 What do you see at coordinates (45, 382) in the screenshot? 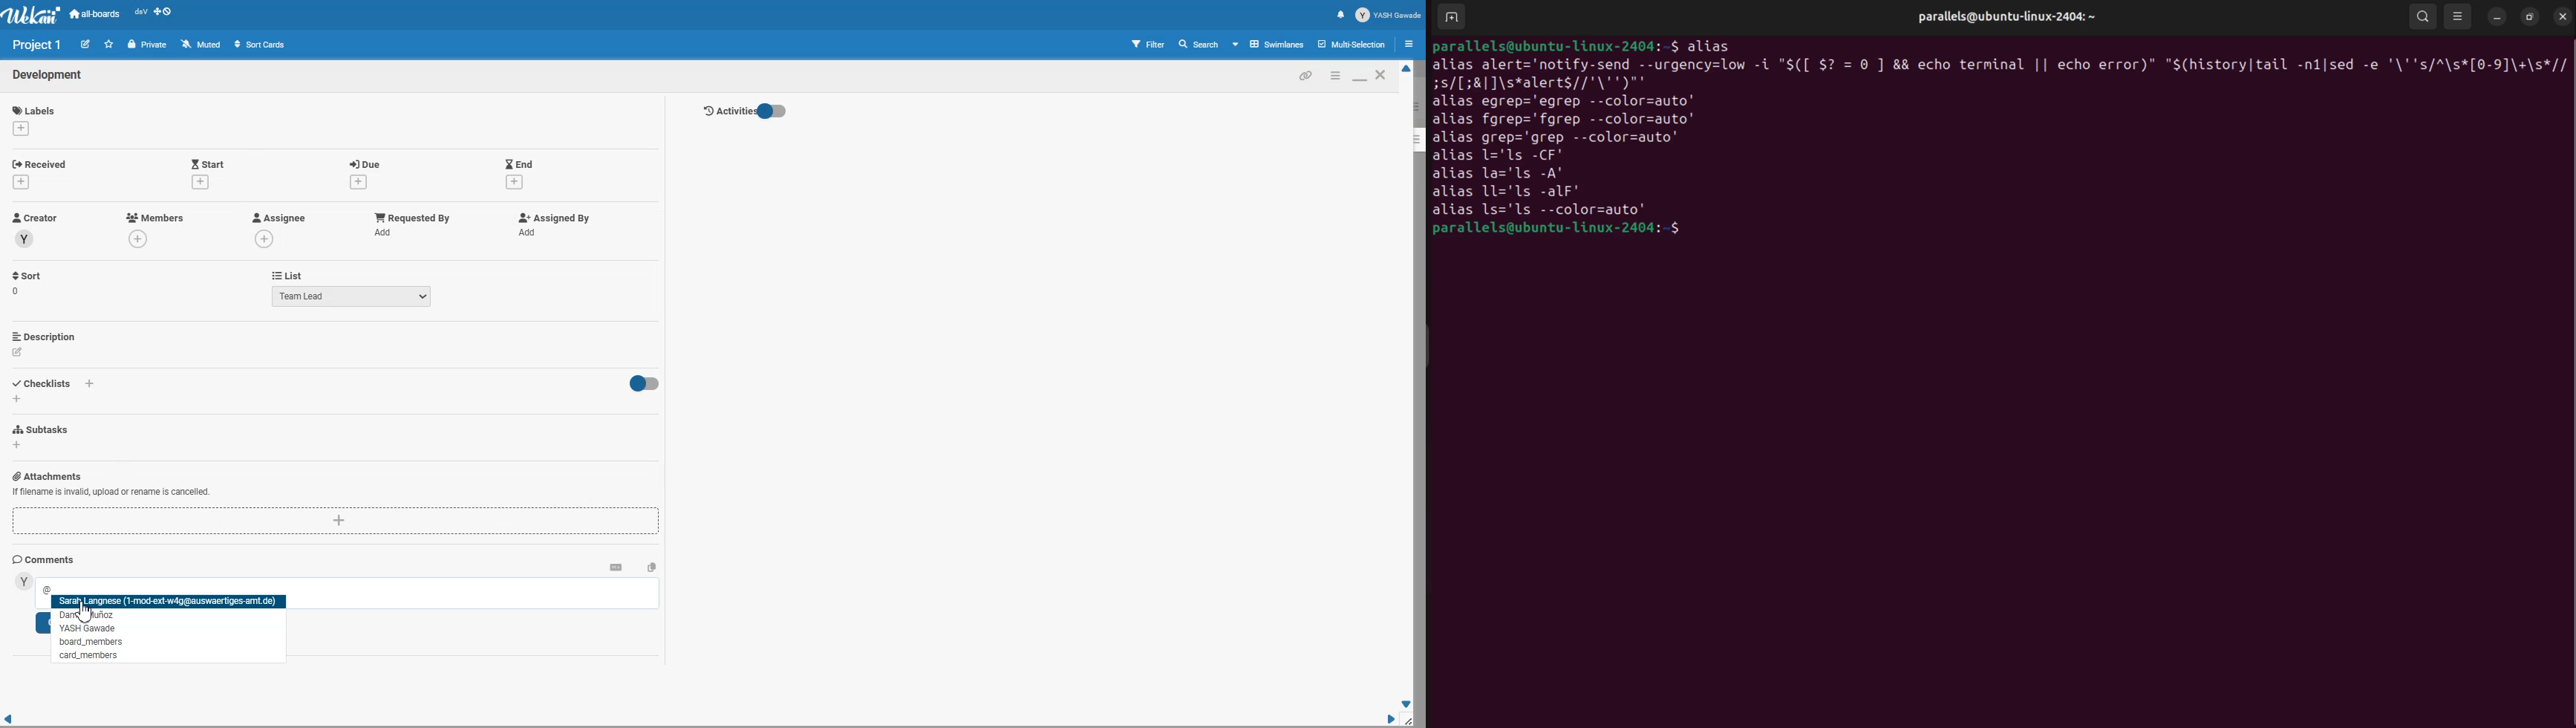
I see `Add Checklist` at bounding box center [45, 382].